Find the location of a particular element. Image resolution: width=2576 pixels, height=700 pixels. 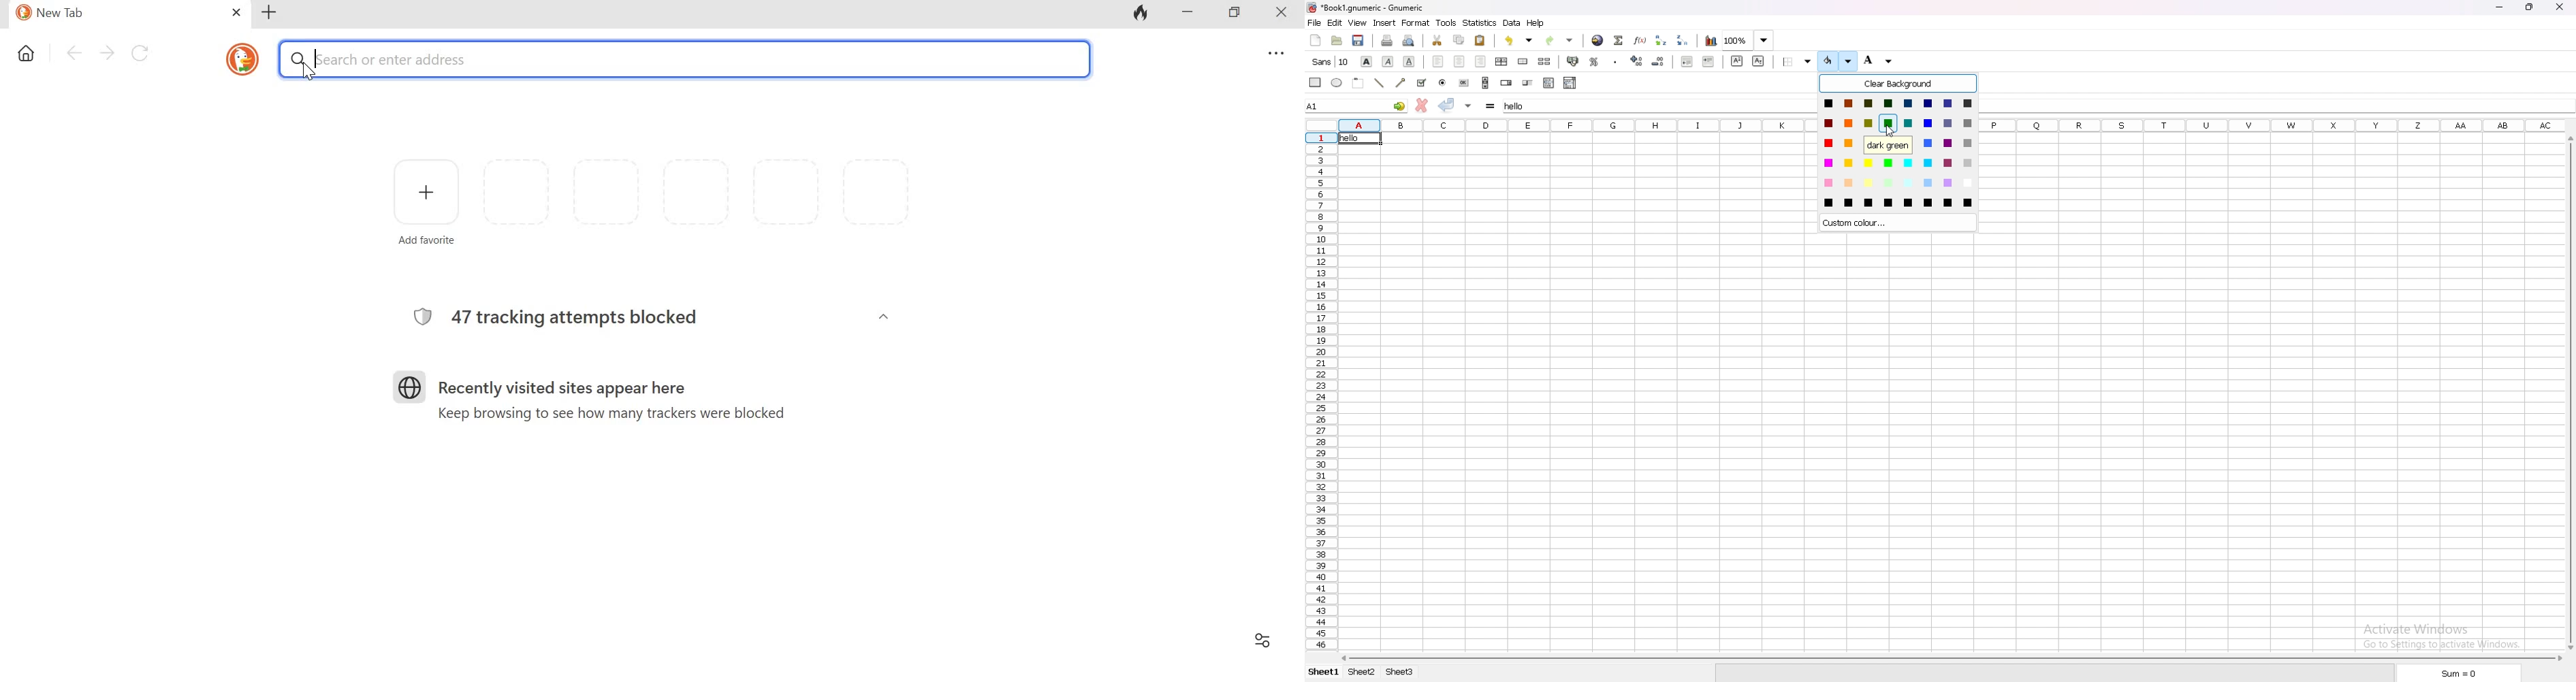

formula is located at coordinates (1491, 105).